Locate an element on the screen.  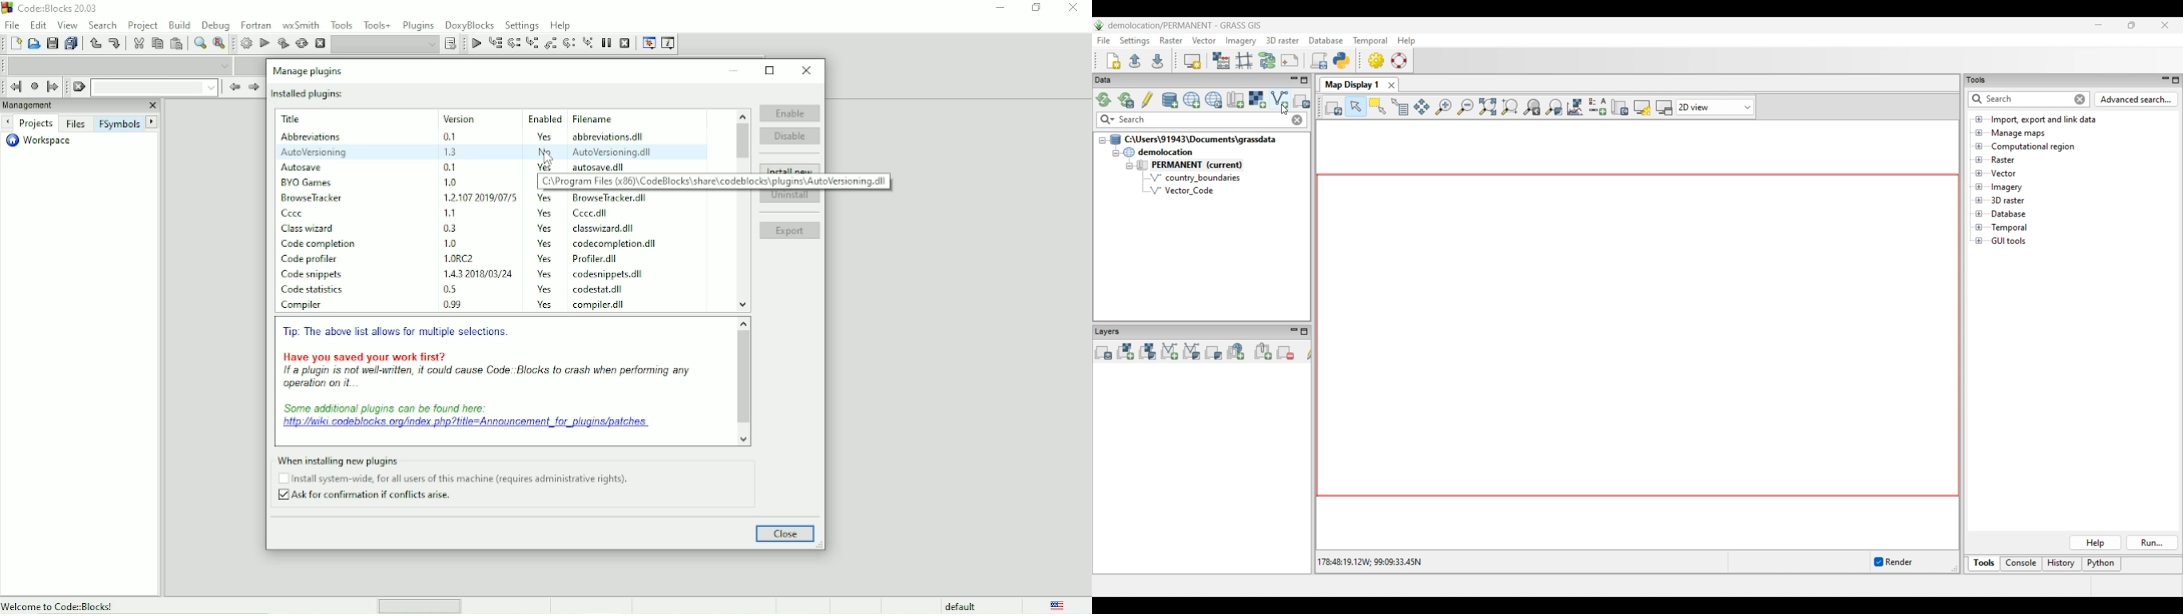
Yes is located at coordinates (547, 243).